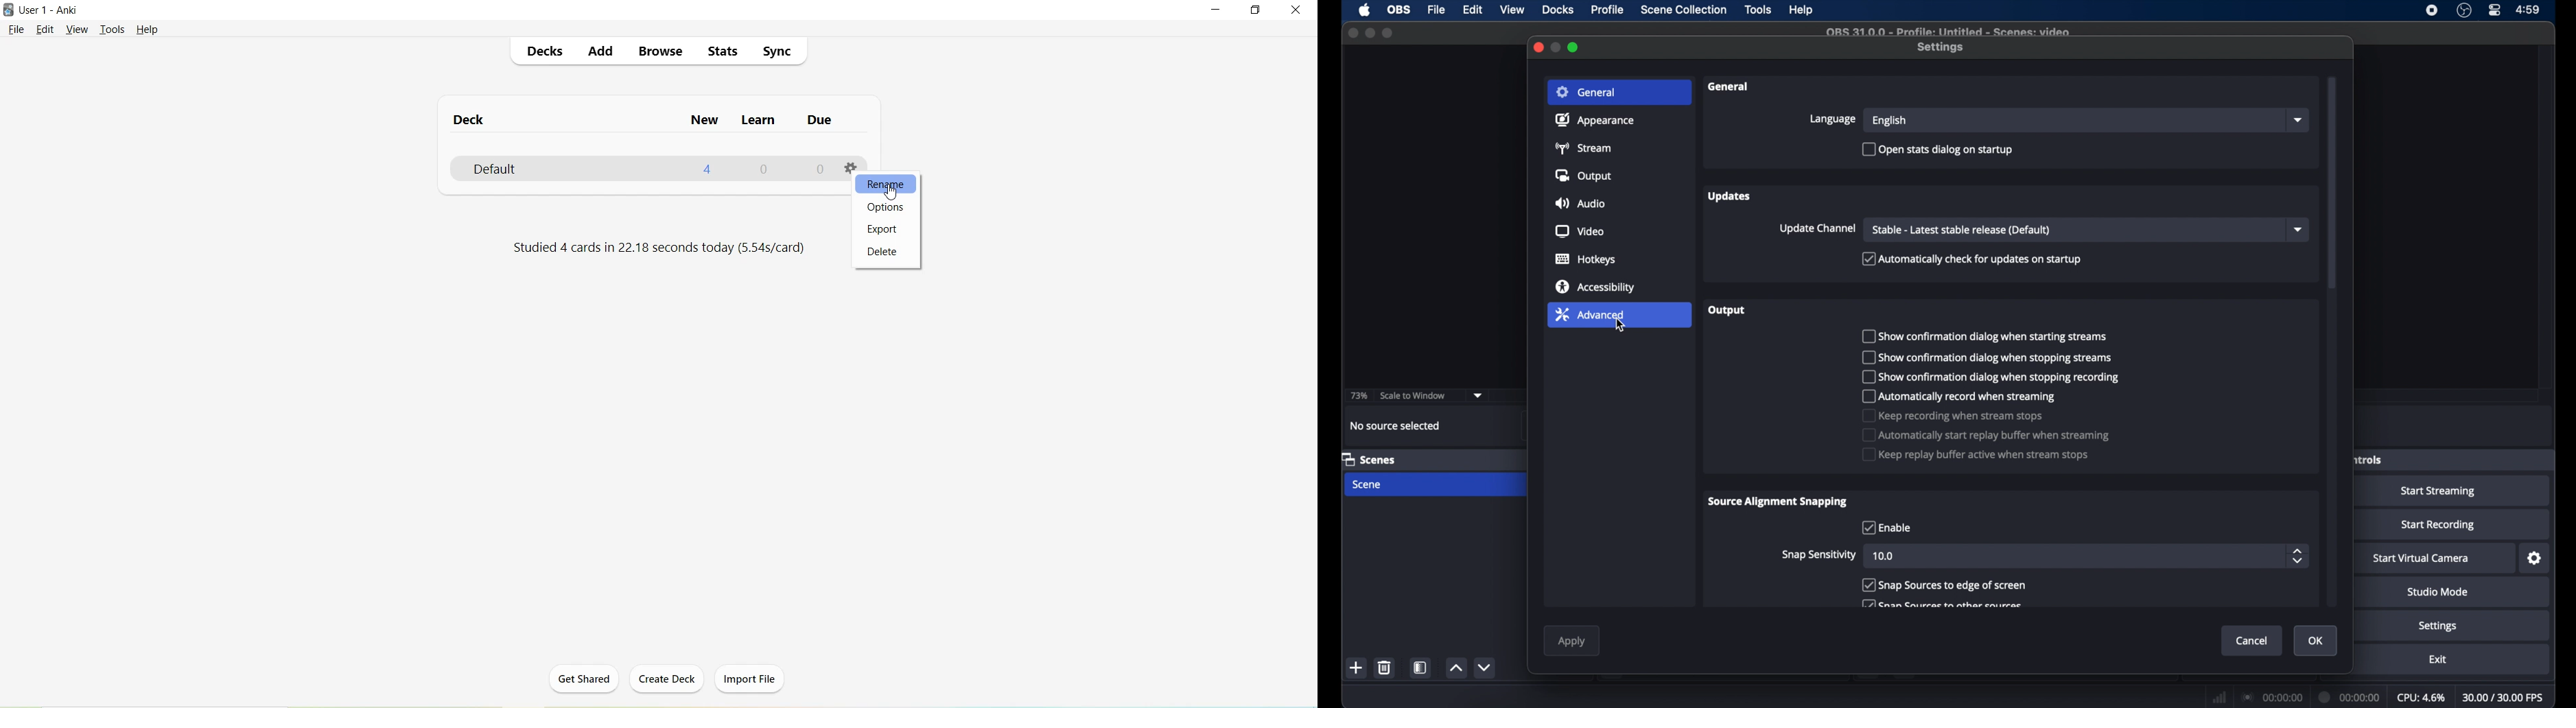  I want to click on Add, so click(602, 51).